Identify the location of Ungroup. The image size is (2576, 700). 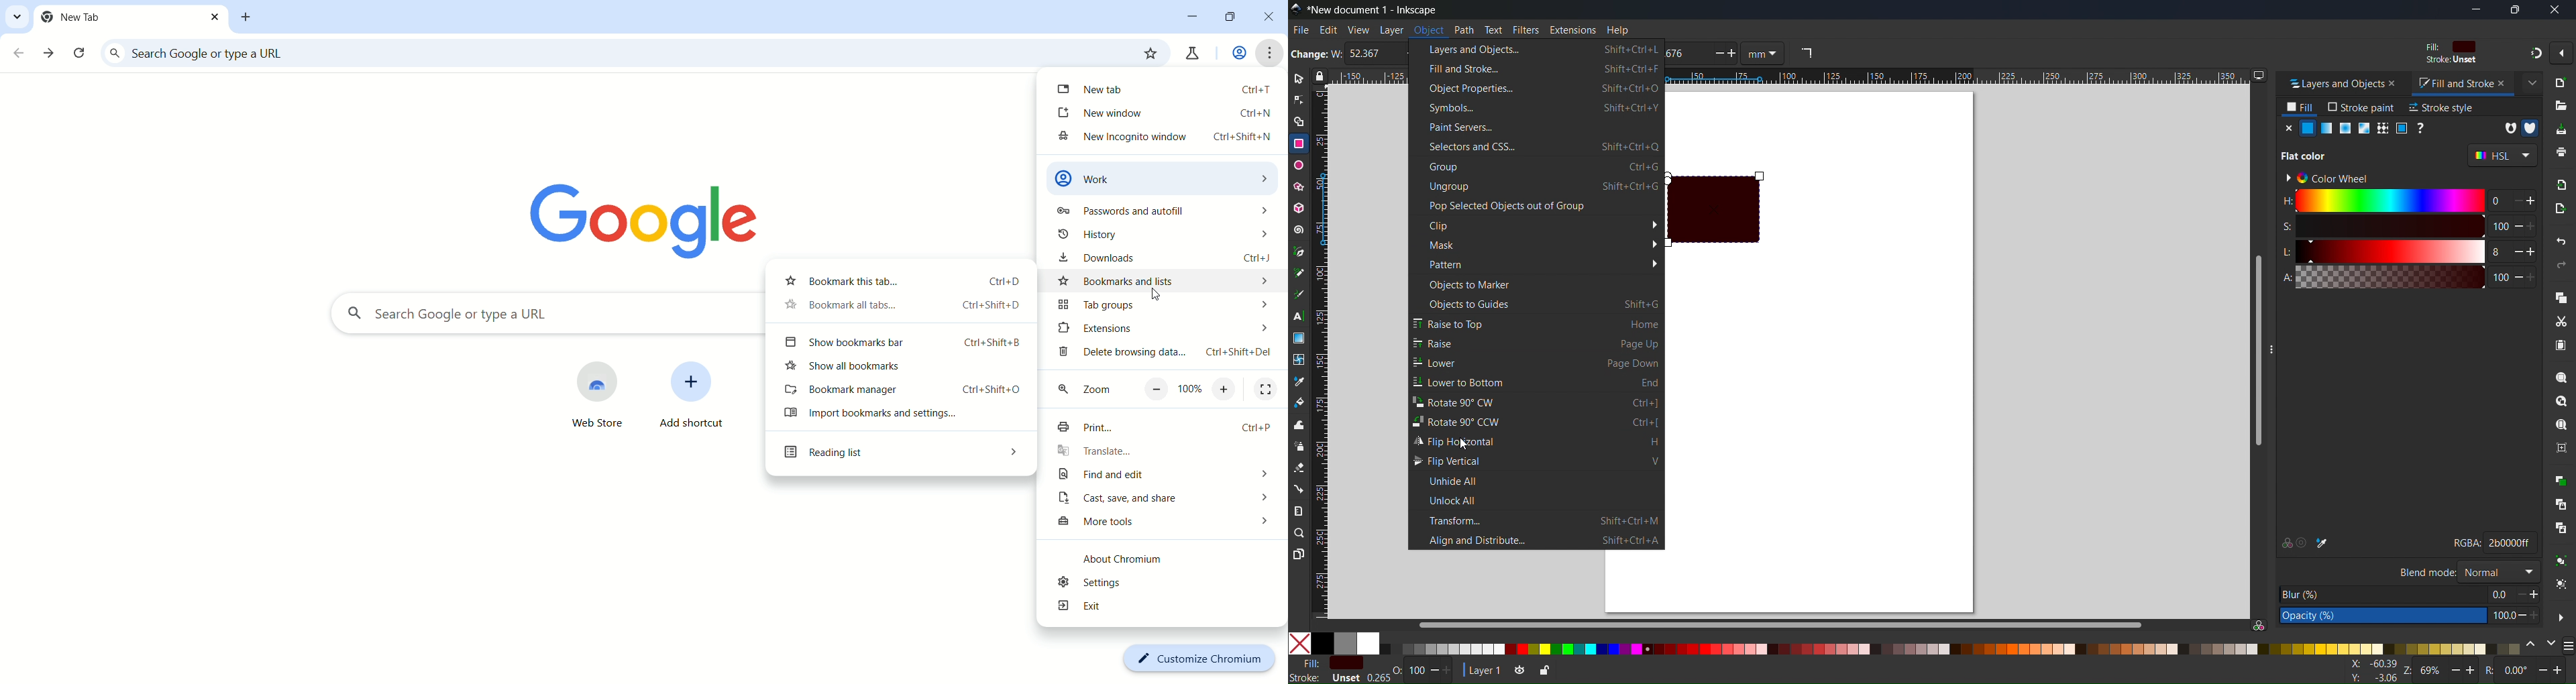
(1536, 188).